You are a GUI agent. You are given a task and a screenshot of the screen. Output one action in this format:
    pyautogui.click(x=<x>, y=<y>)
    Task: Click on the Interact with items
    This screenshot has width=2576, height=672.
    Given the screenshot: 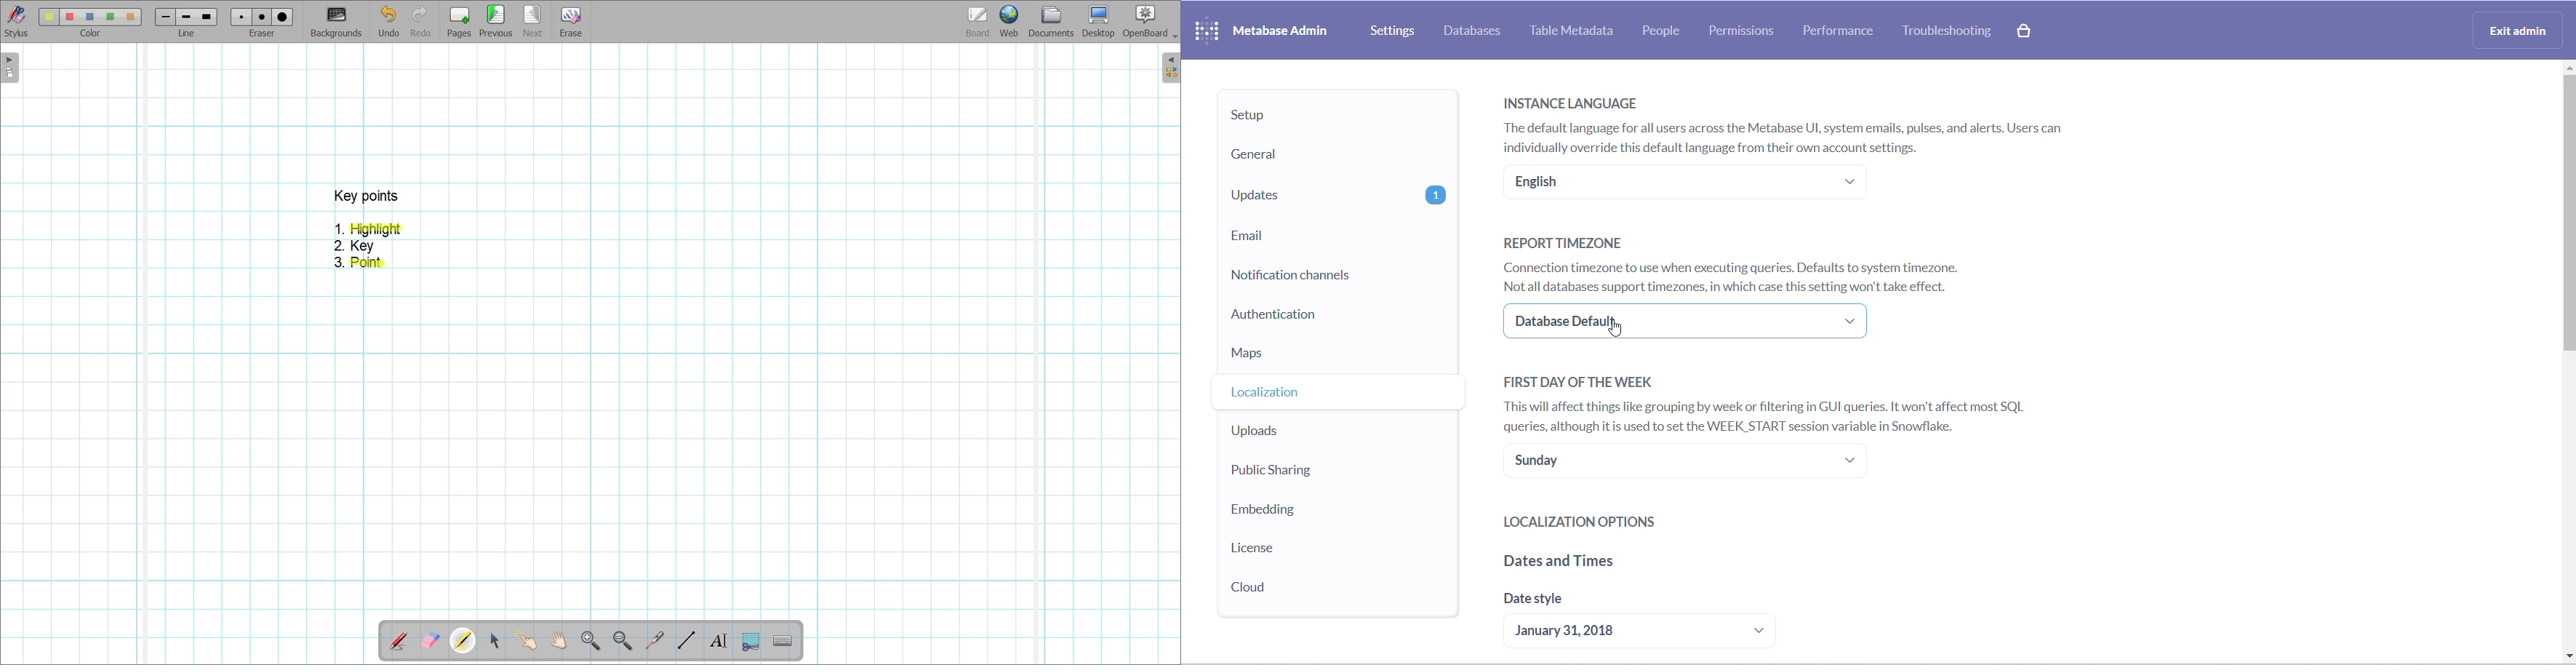 What is the action you would take?
    pyautogui.click(x=526, y=640)
    